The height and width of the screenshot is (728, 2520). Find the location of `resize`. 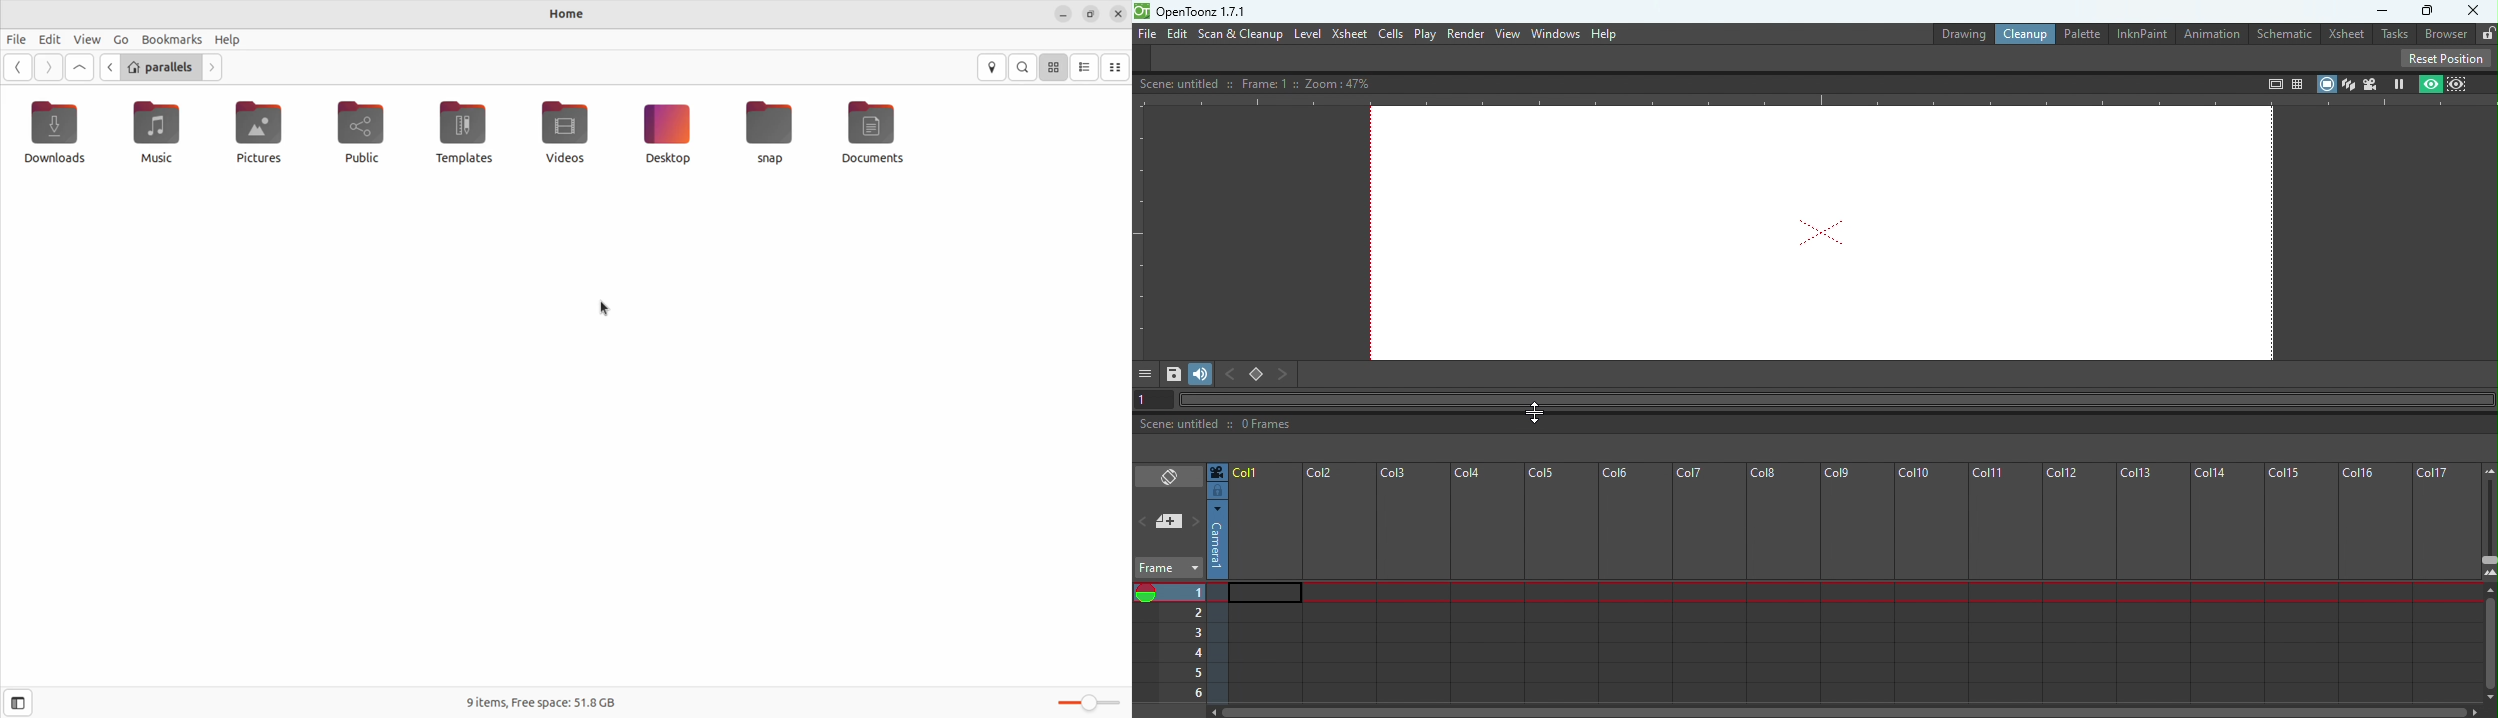

resize is located at coordinates (1092, 13).